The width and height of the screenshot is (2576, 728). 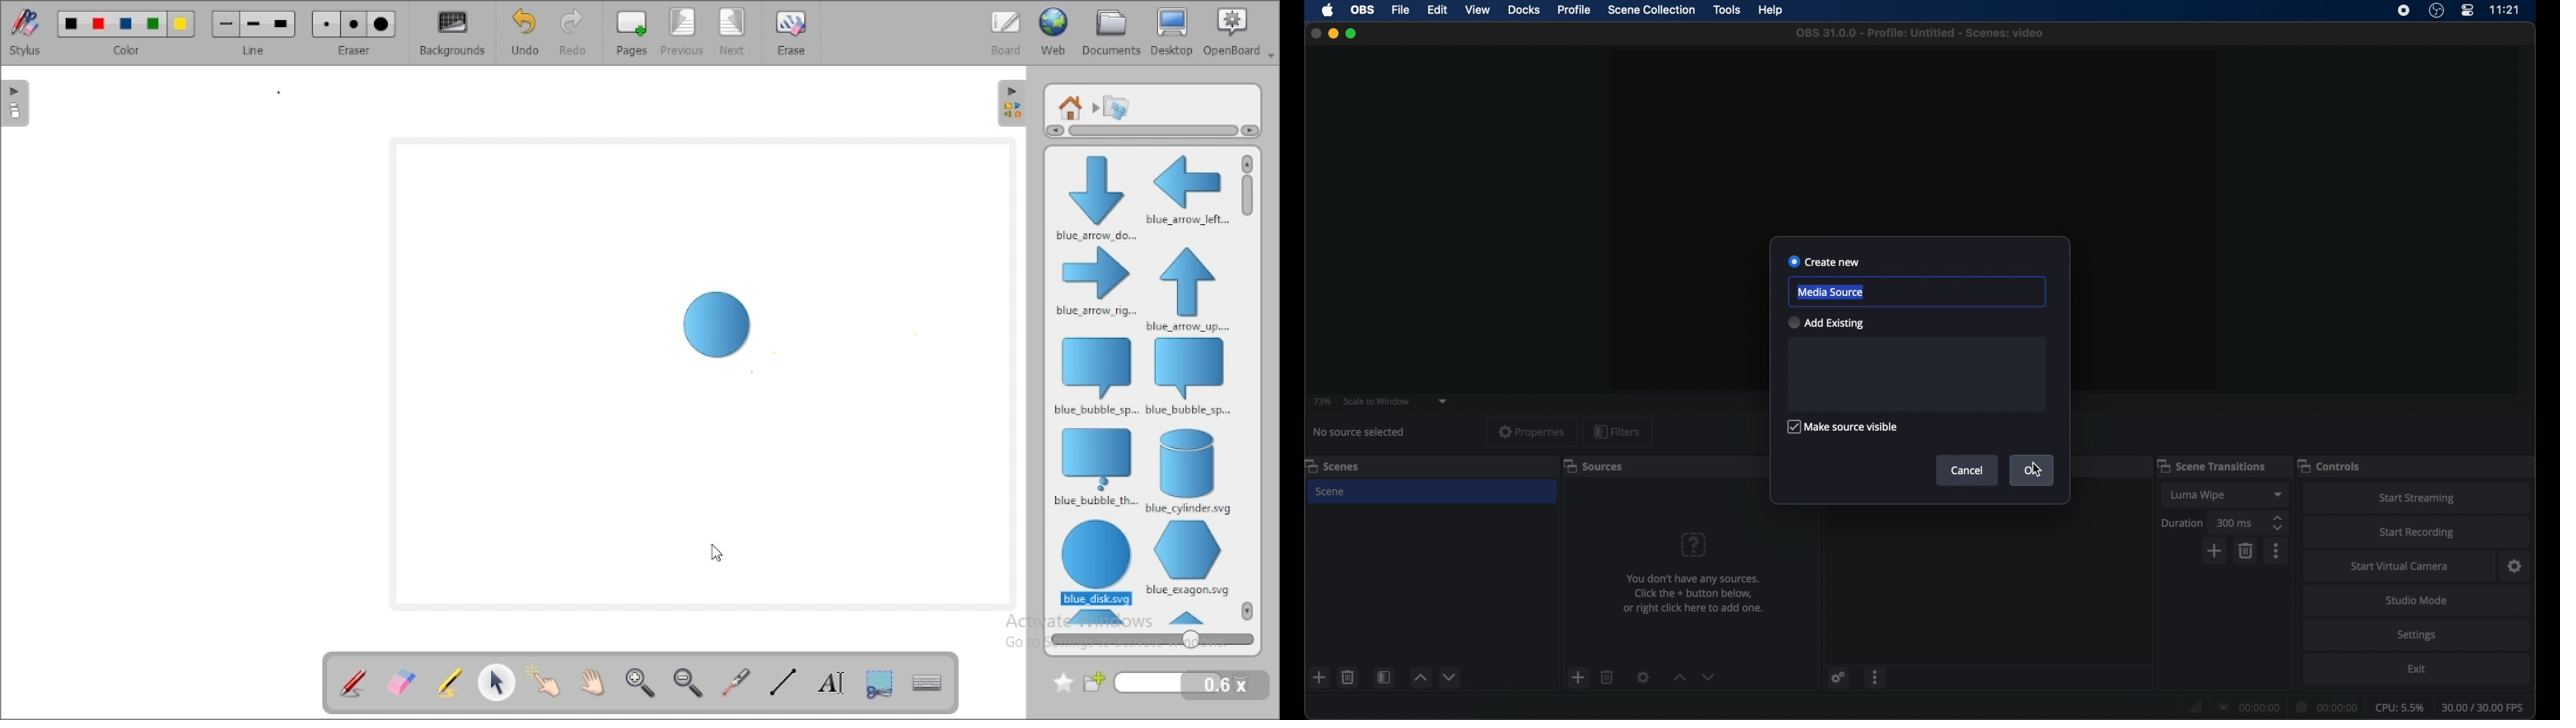 I want to click on view, so click(x=1477, y=9).